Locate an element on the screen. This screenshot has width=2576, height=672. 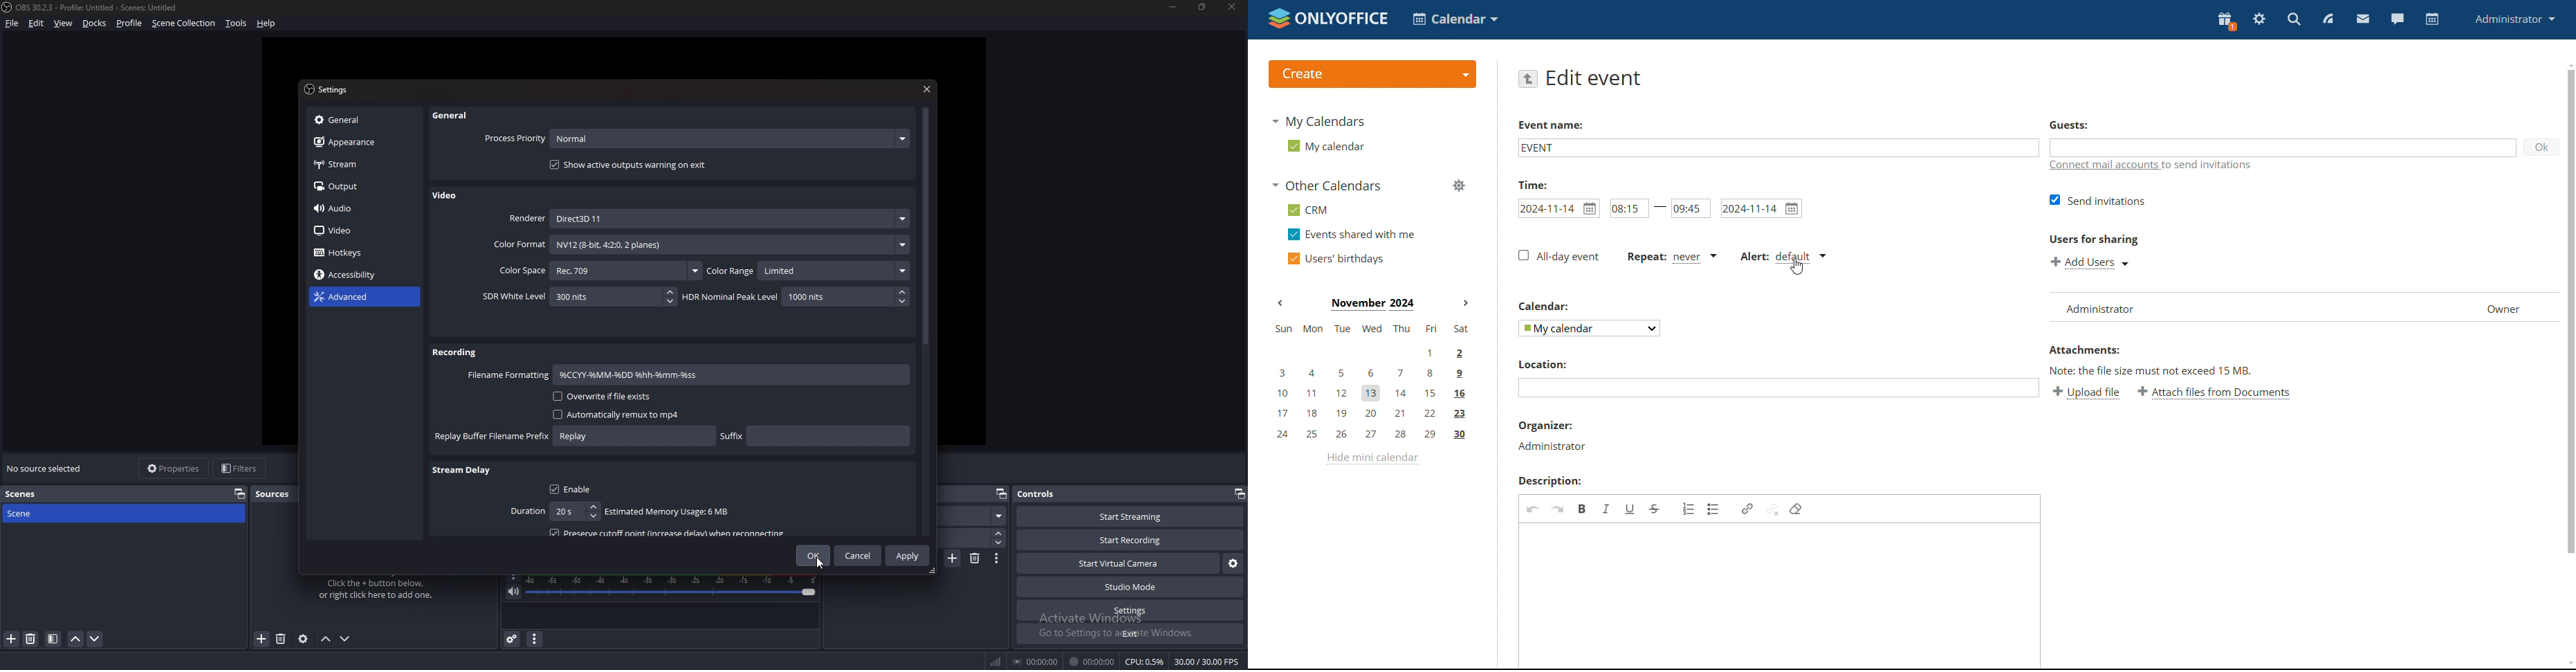
Advanced is located at coordinates (358, 297).